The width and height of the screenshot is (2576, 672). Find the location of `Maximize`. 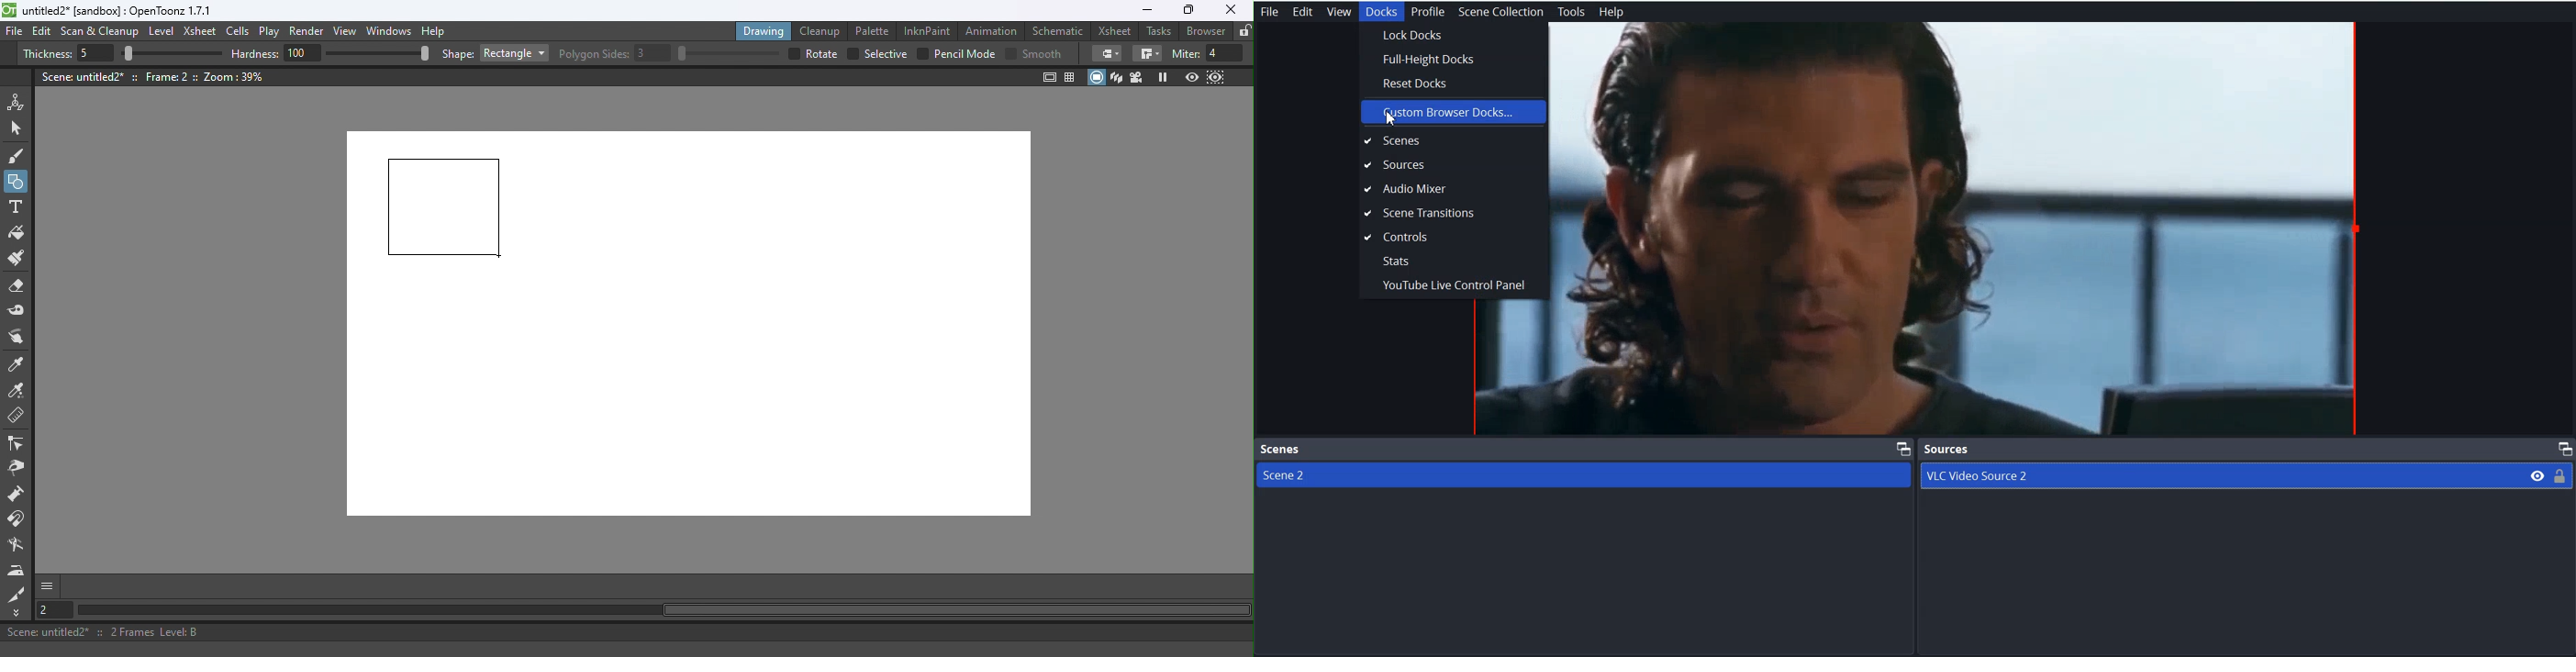

Maximize is located at coordinates (2562, 448).